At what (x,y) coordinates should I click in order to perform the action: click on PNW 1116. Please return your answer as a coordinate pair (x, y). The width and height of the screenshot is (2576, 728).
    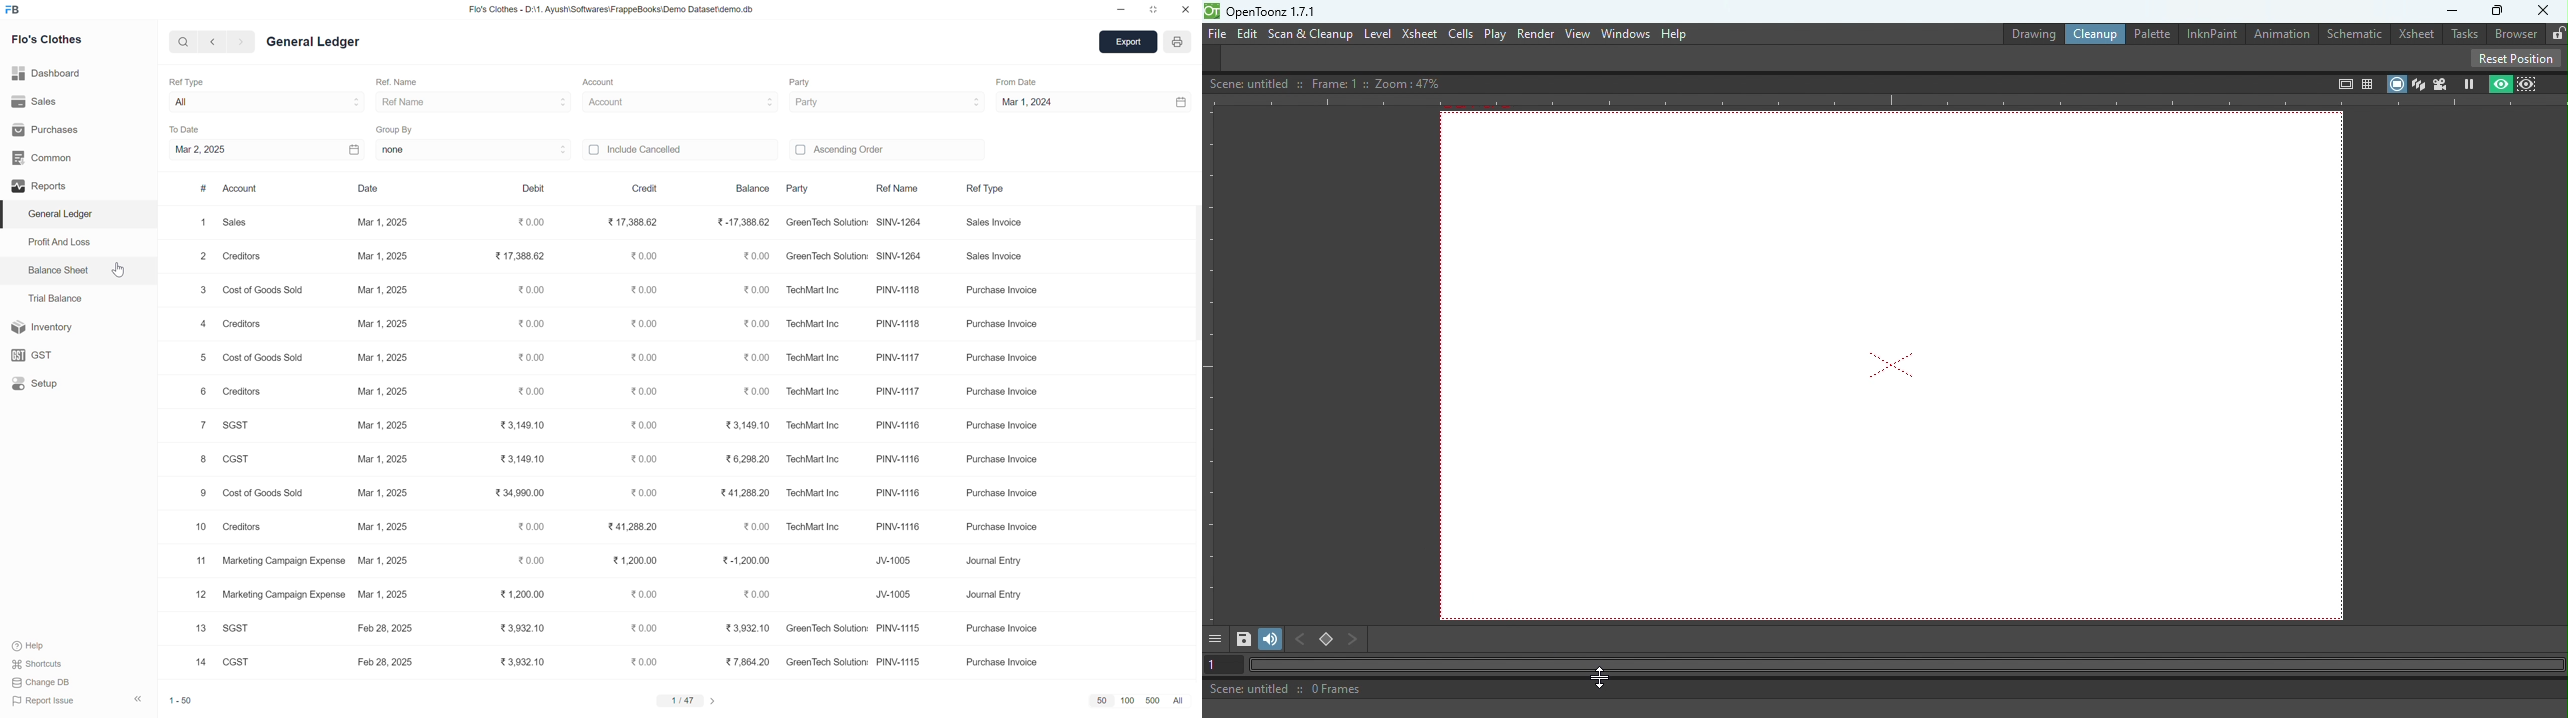
    Looking at the image, I should click on (896, 458).